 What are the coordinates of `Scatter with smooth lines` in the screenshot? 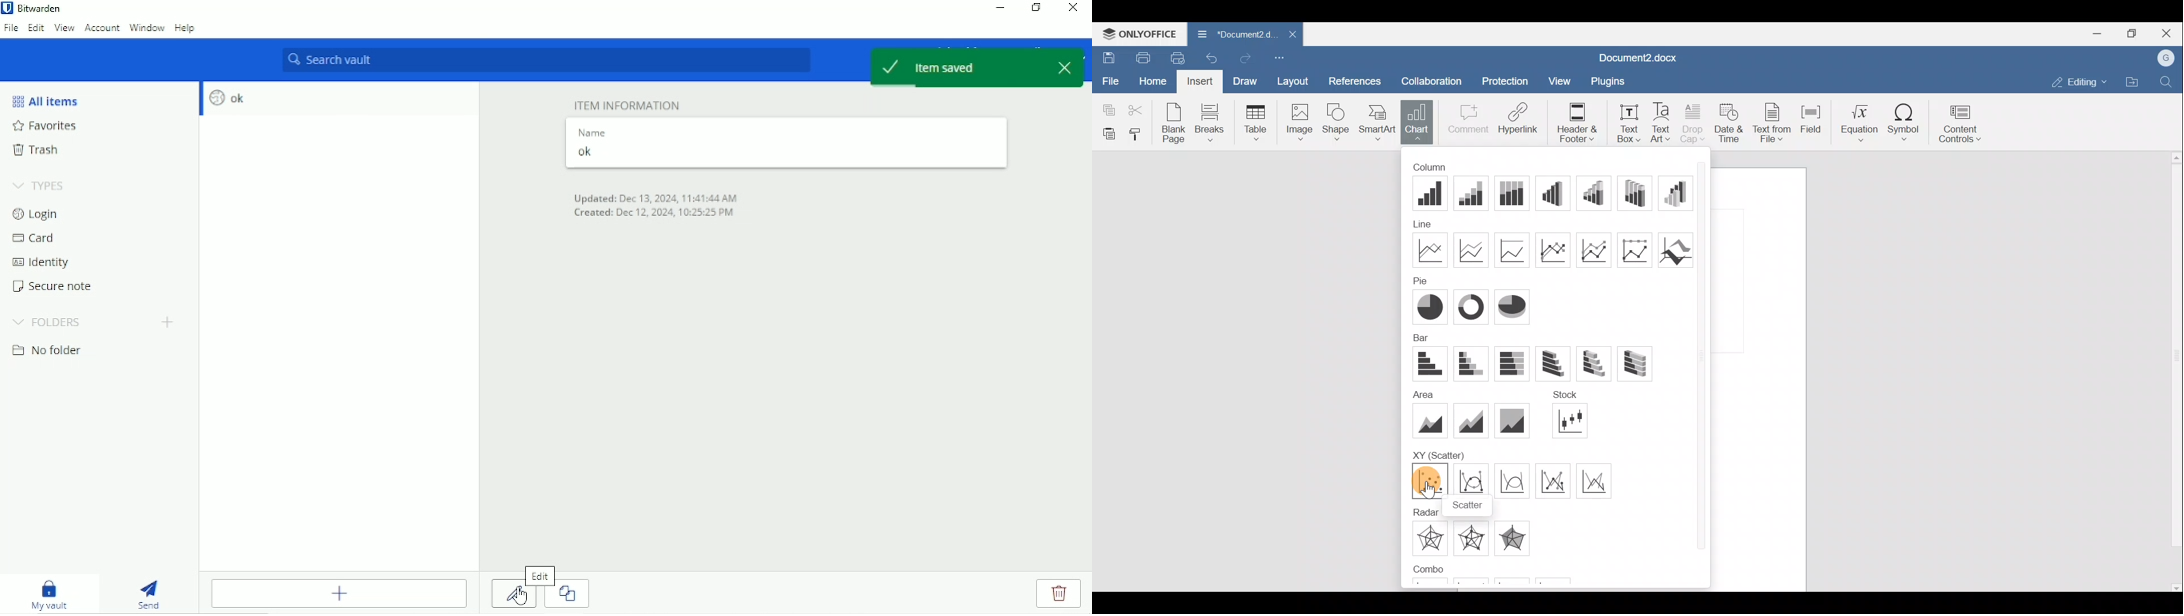 It's located at (1512, 481).